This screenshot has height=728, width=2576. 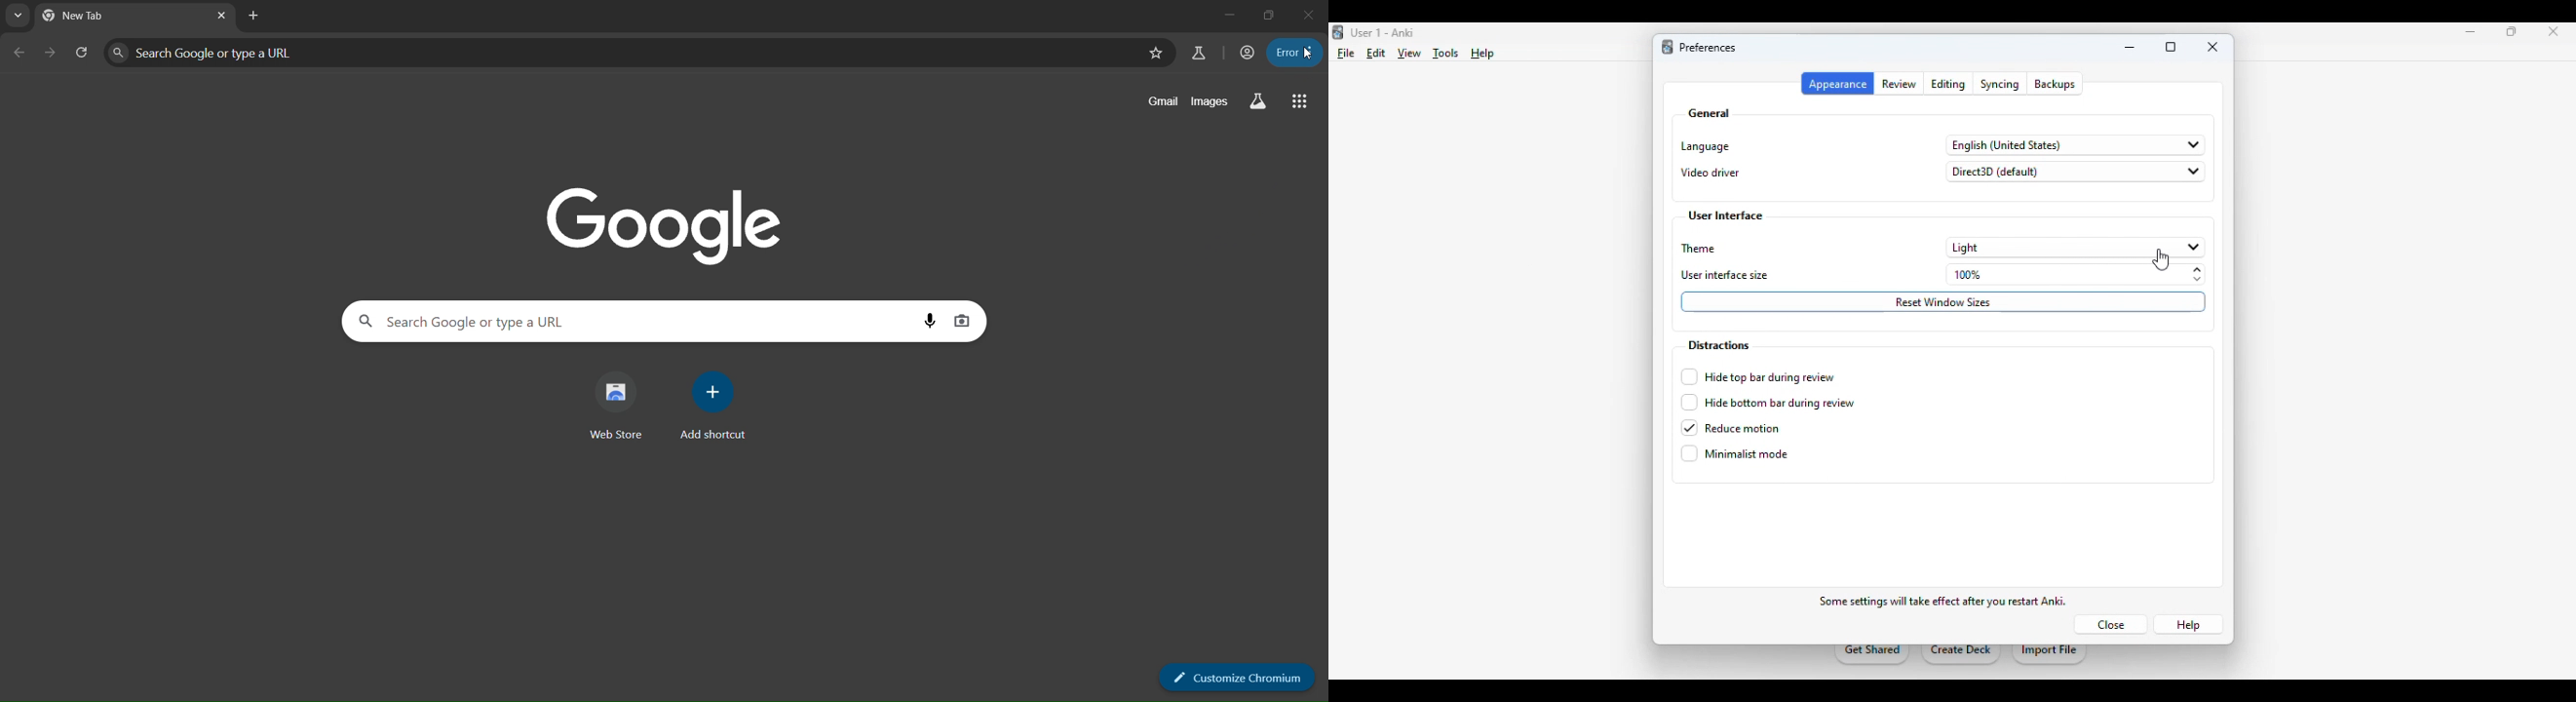 I want to click on syncing, so click(x=2000, y=84).